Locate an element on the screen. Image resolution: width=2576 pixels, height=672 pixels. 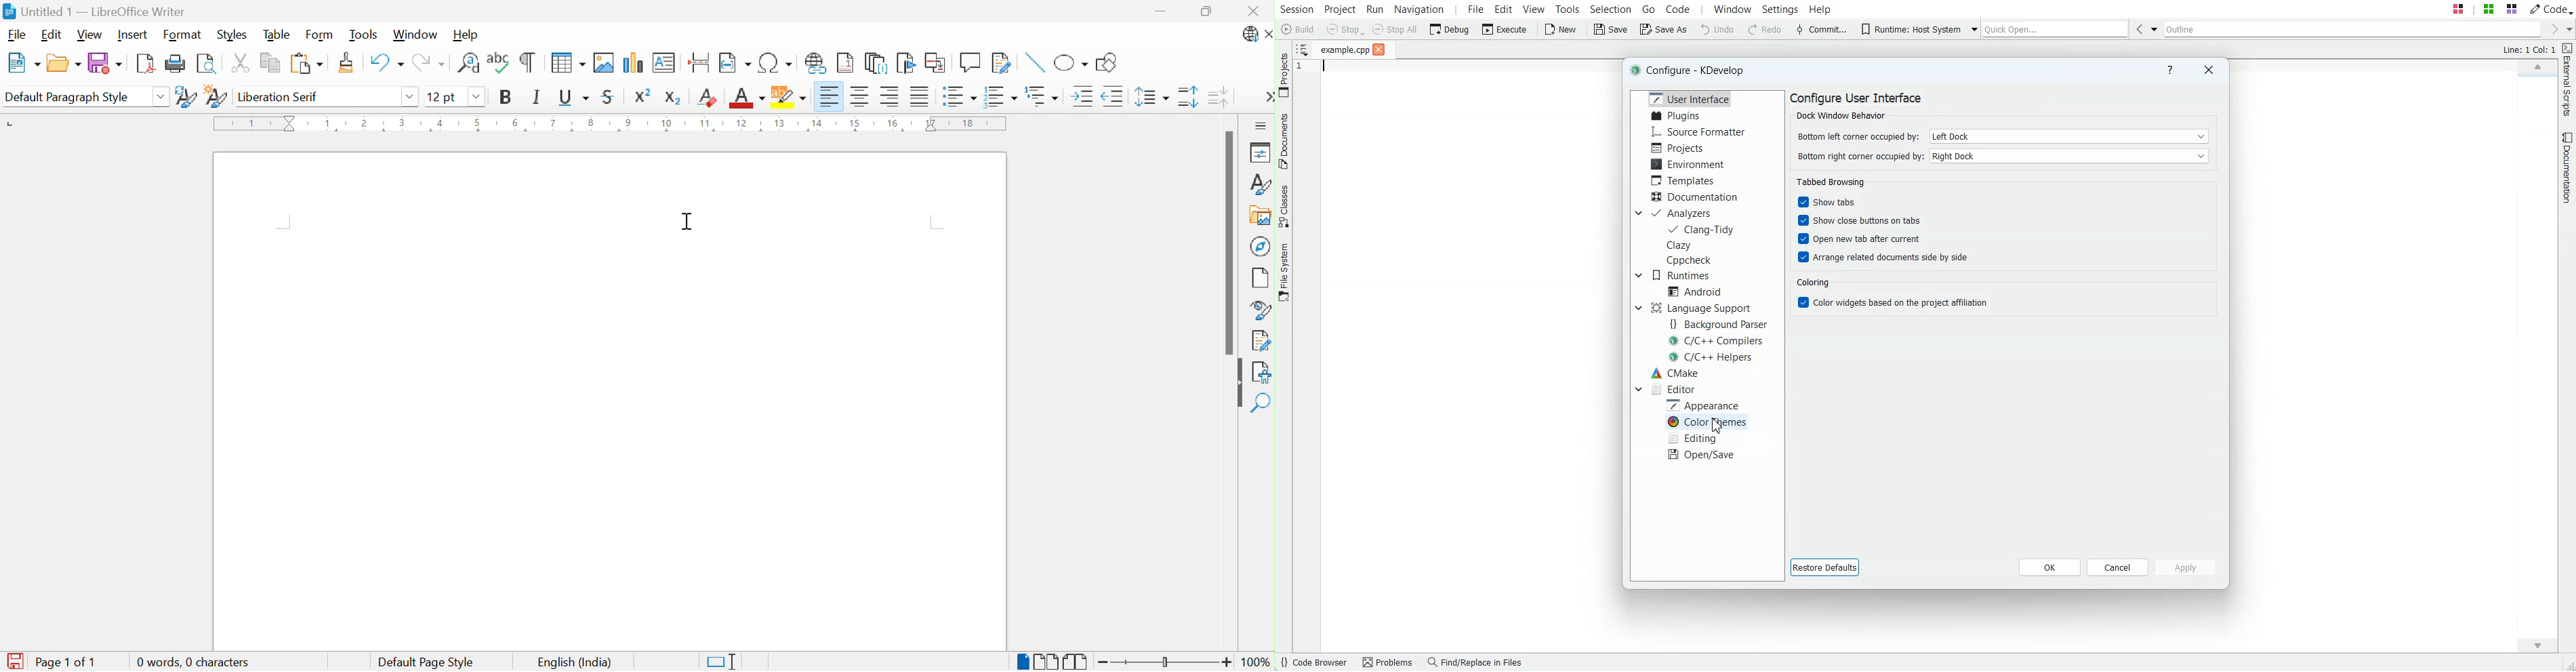
Superscript is located at coordinates (642, 97).